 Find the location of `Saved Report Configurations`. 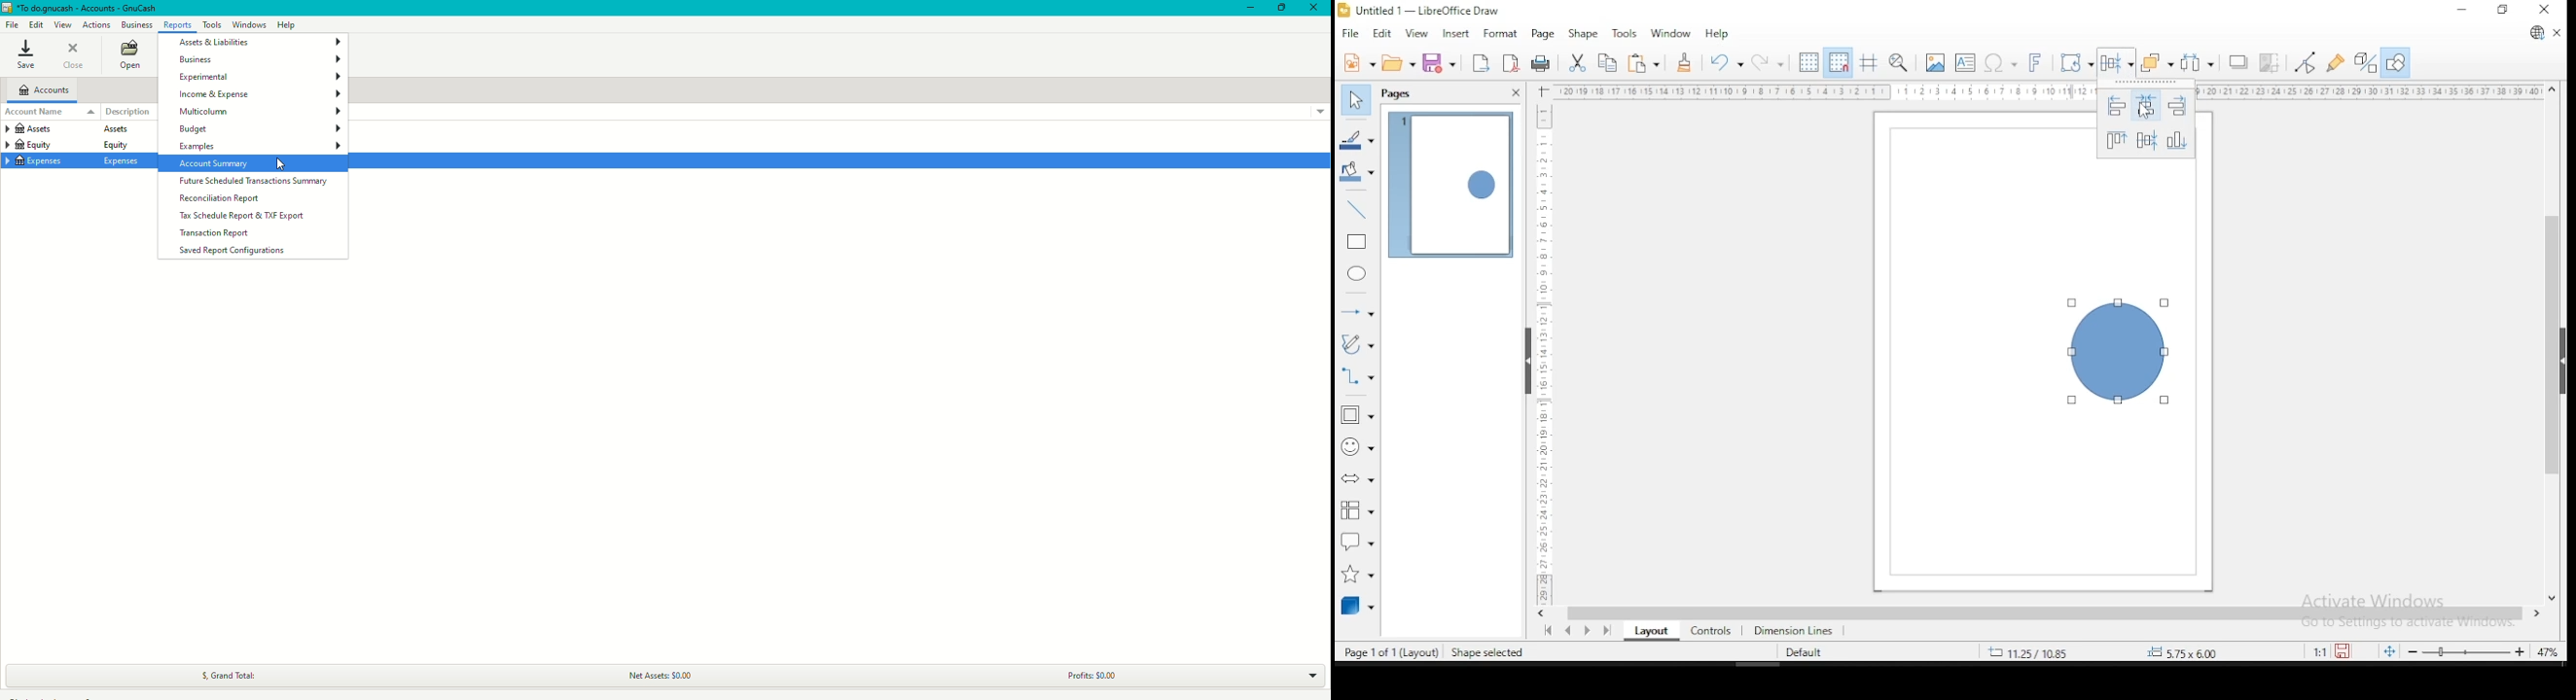

Saved Report Configurations is located at coordinates (234, 249).